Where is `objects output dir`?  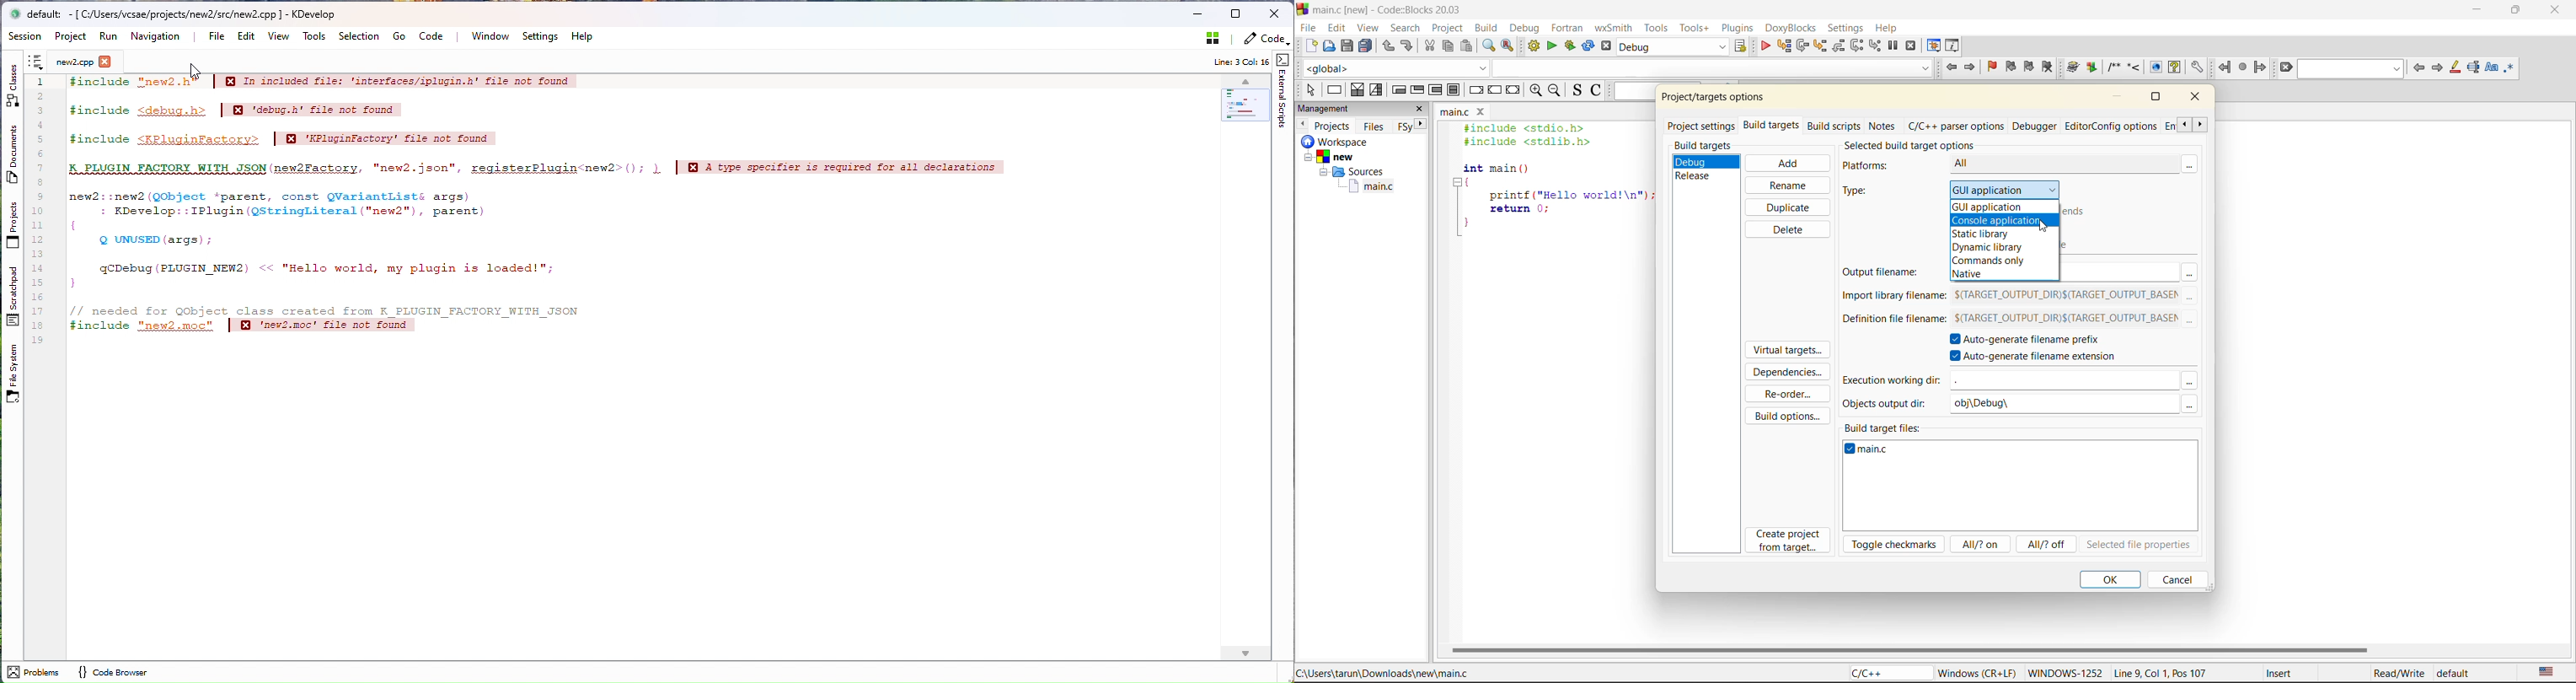 objects output dir is located at coordinates (1889, 403).